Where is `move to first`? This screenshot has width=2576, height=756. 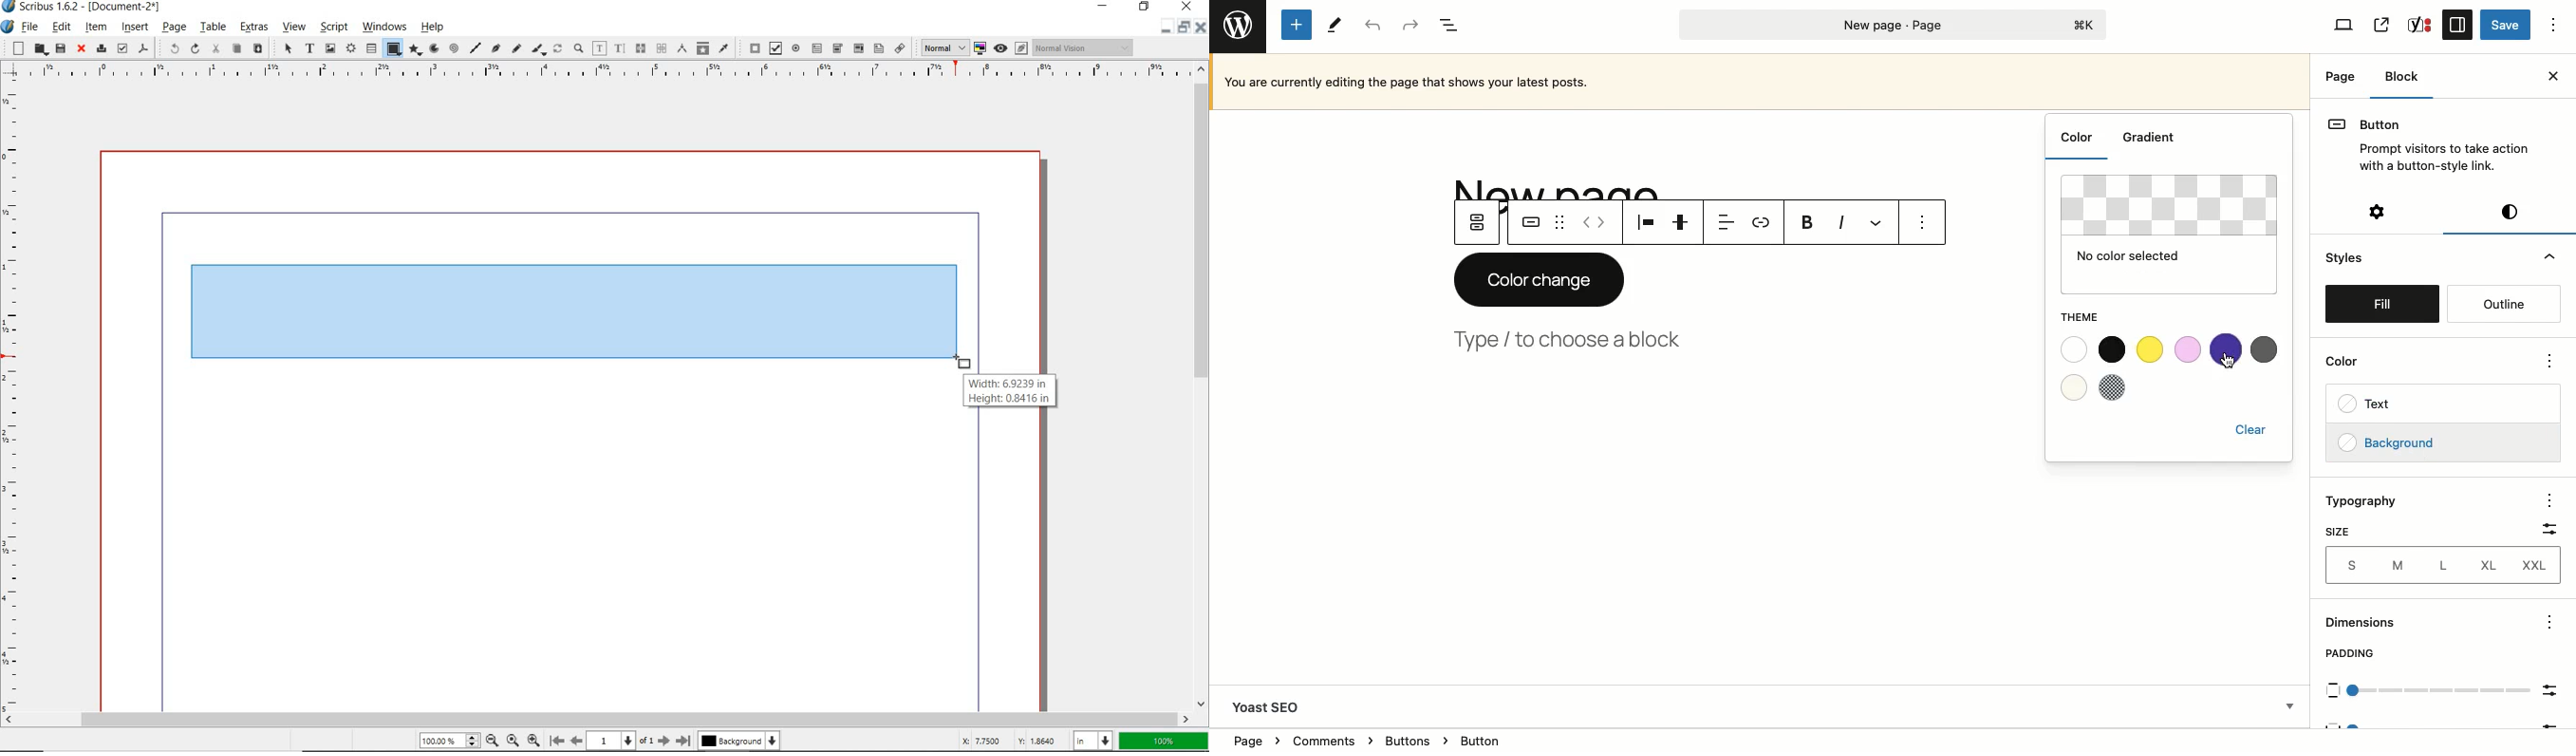
move to first is located at coordinates (556, 740).